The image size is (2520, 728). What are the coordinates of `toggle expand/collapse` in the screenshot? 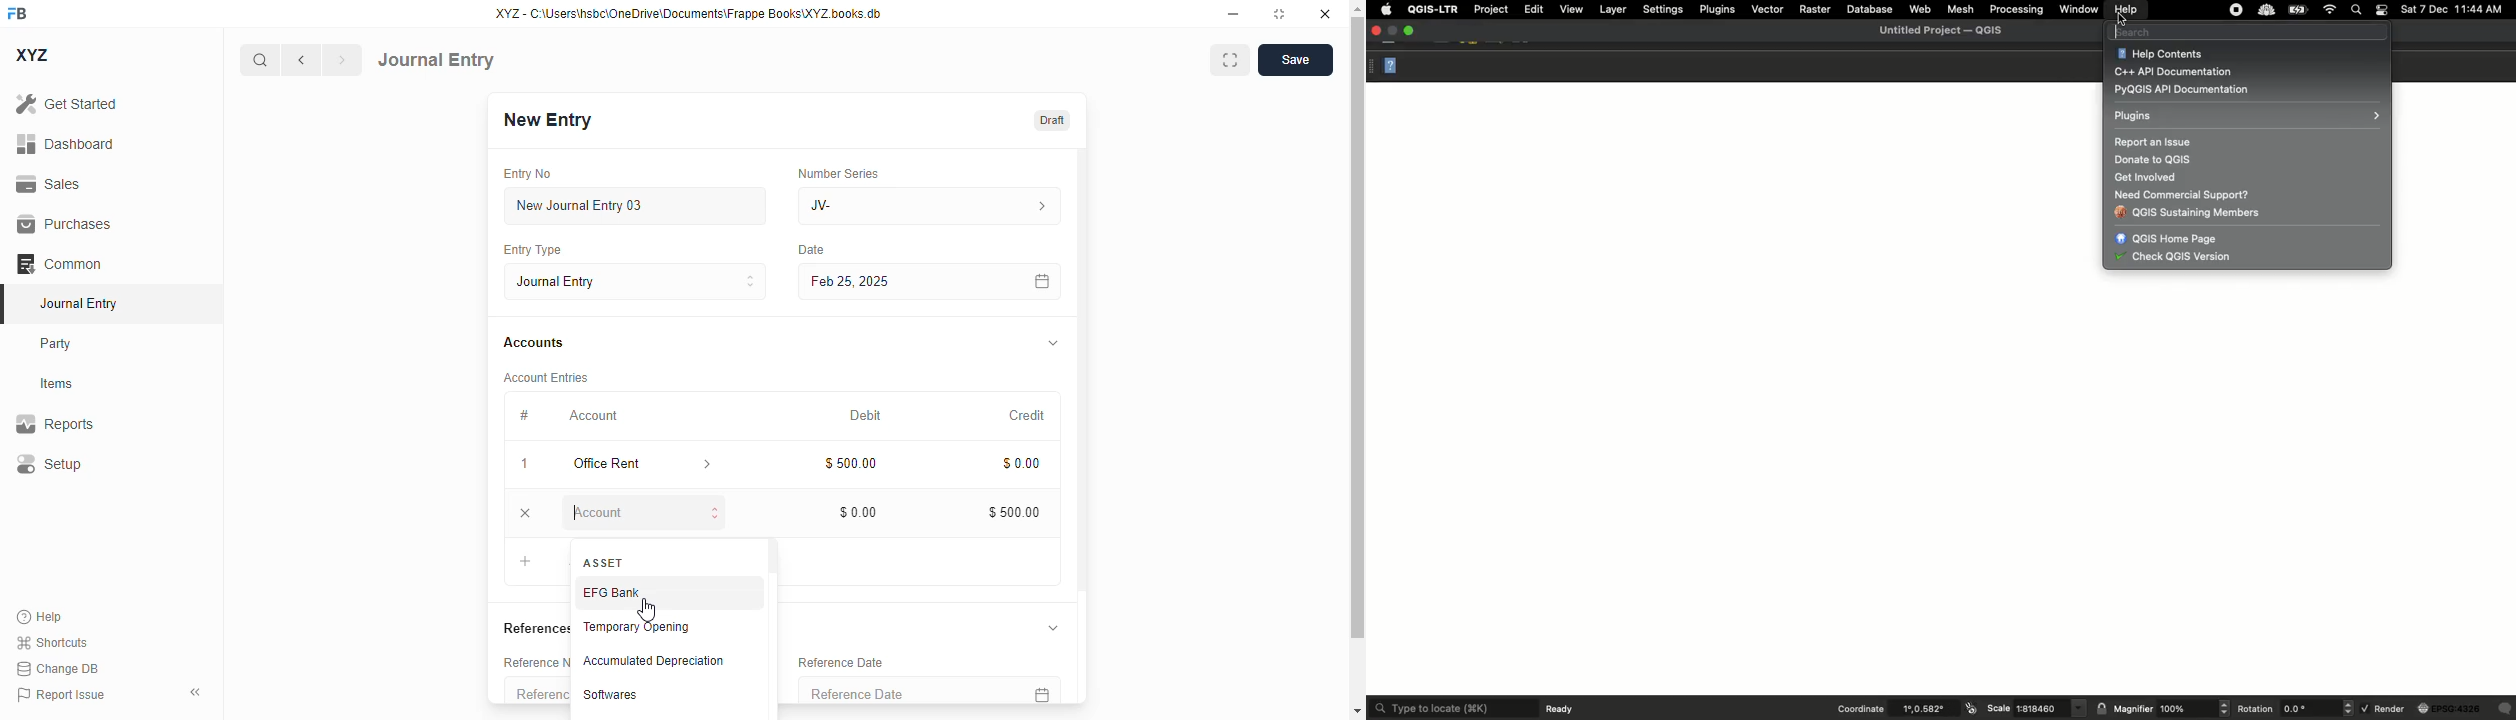 It's located at (1053, 628).